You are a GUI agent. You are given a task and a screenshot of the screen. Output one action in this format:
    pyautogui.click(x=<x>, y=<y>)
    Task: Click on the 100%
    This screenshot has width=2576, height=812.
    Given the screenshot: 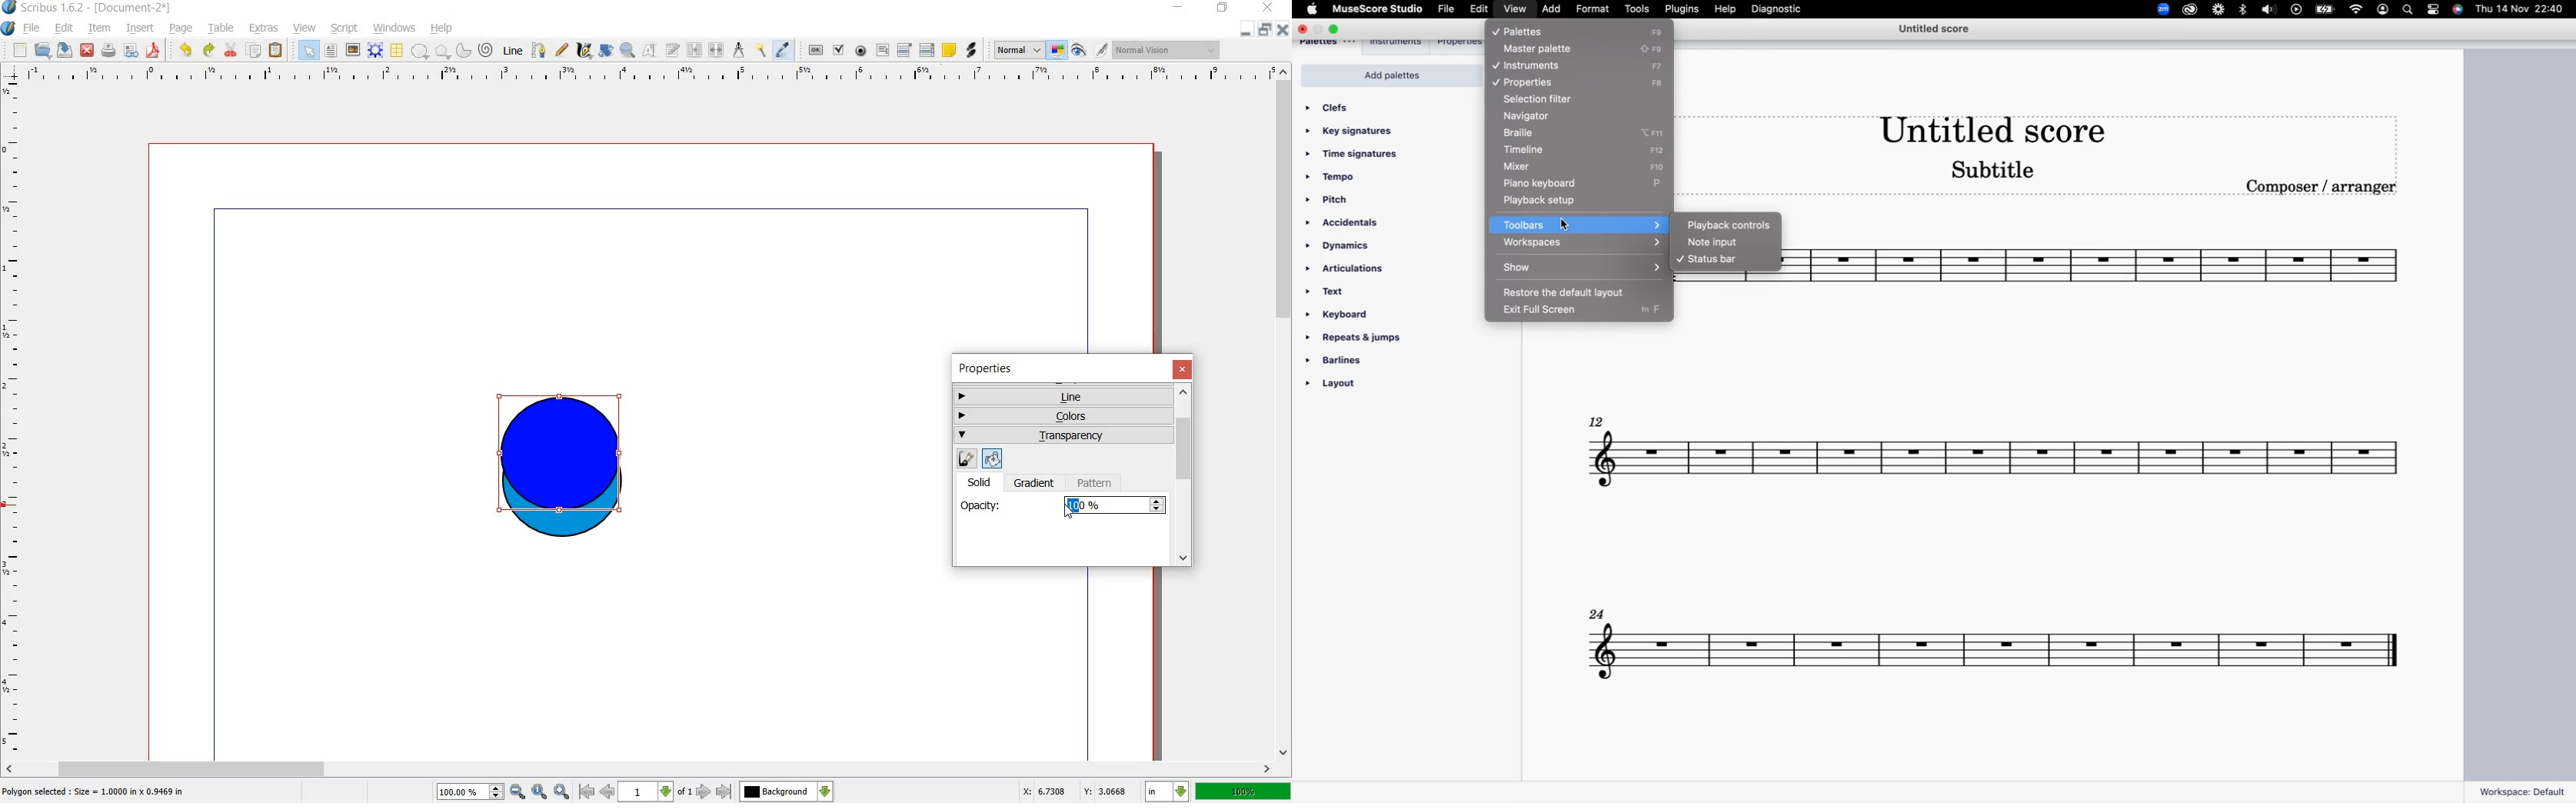 What is the action you would take?
    pyautogui.click(x=1244, y=793)
    